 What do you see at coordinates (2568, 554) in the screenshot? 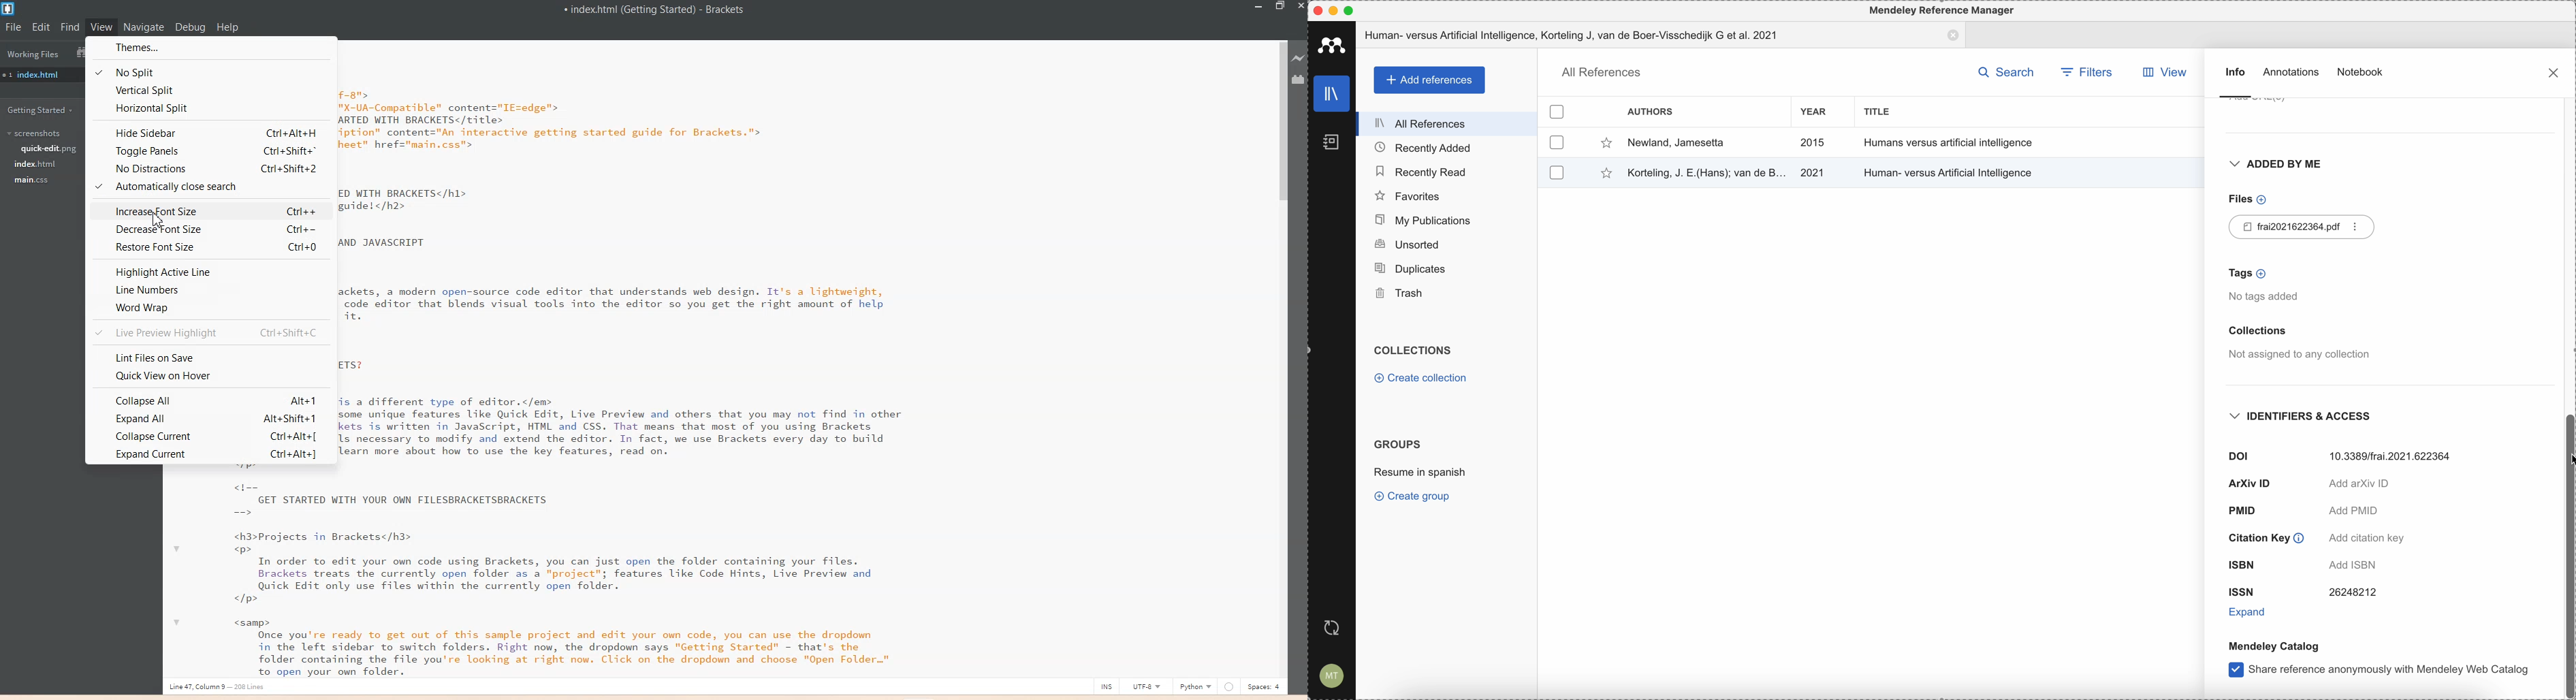
I see `scroll bar` at bounding box center [2568, 554].